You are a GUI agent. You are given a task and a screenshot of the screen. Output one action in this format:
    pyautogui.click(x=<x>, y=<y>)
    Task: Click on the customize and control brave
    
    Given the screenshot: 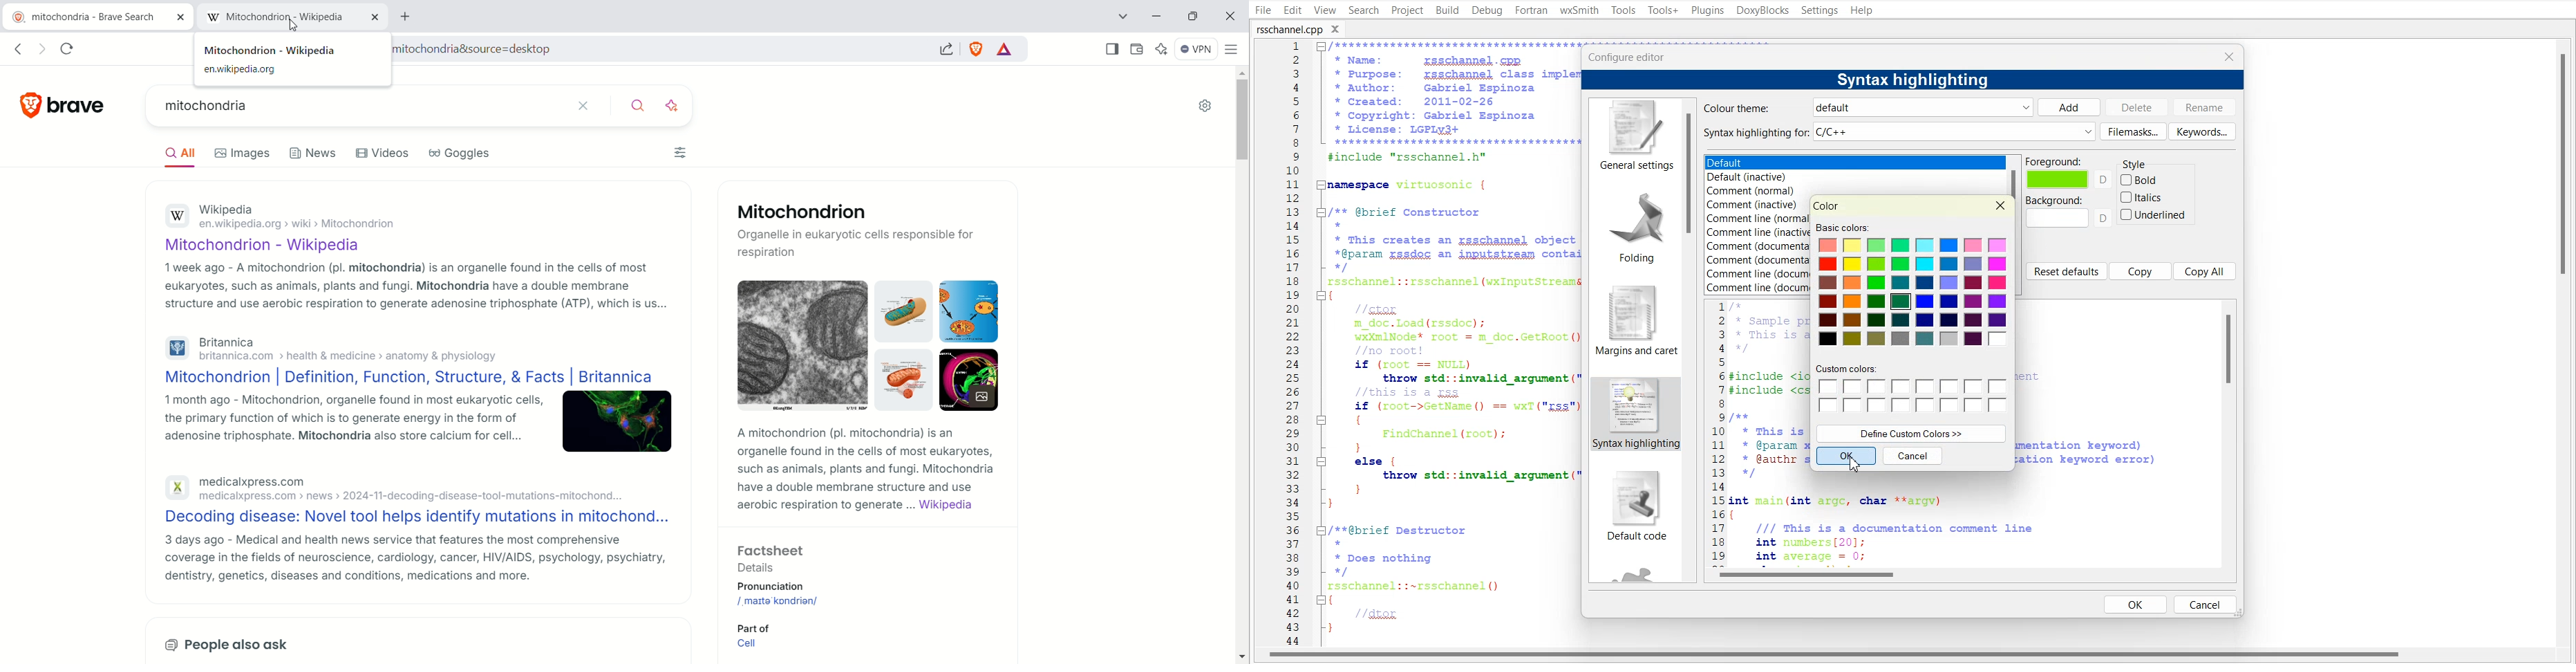 What is the action you would take?
    pyautogui.click(x=1232, y=50)
    